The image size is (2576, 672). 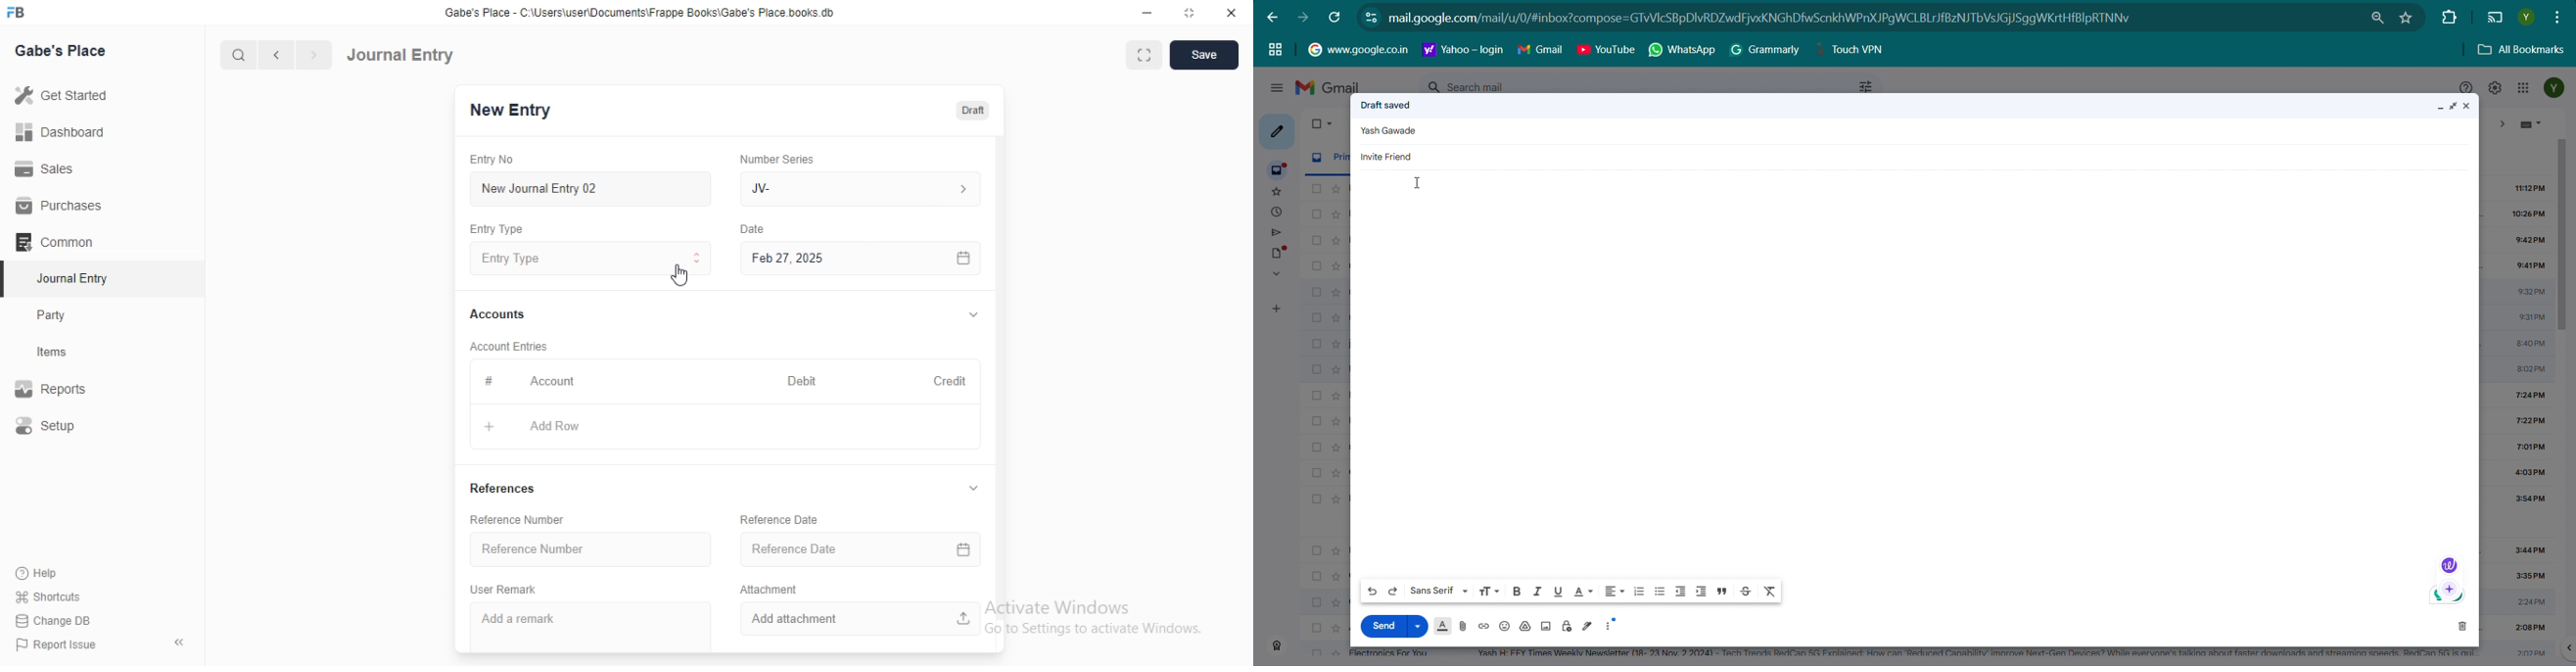 I want to click on Entry Type, so click(x=496, y=230).